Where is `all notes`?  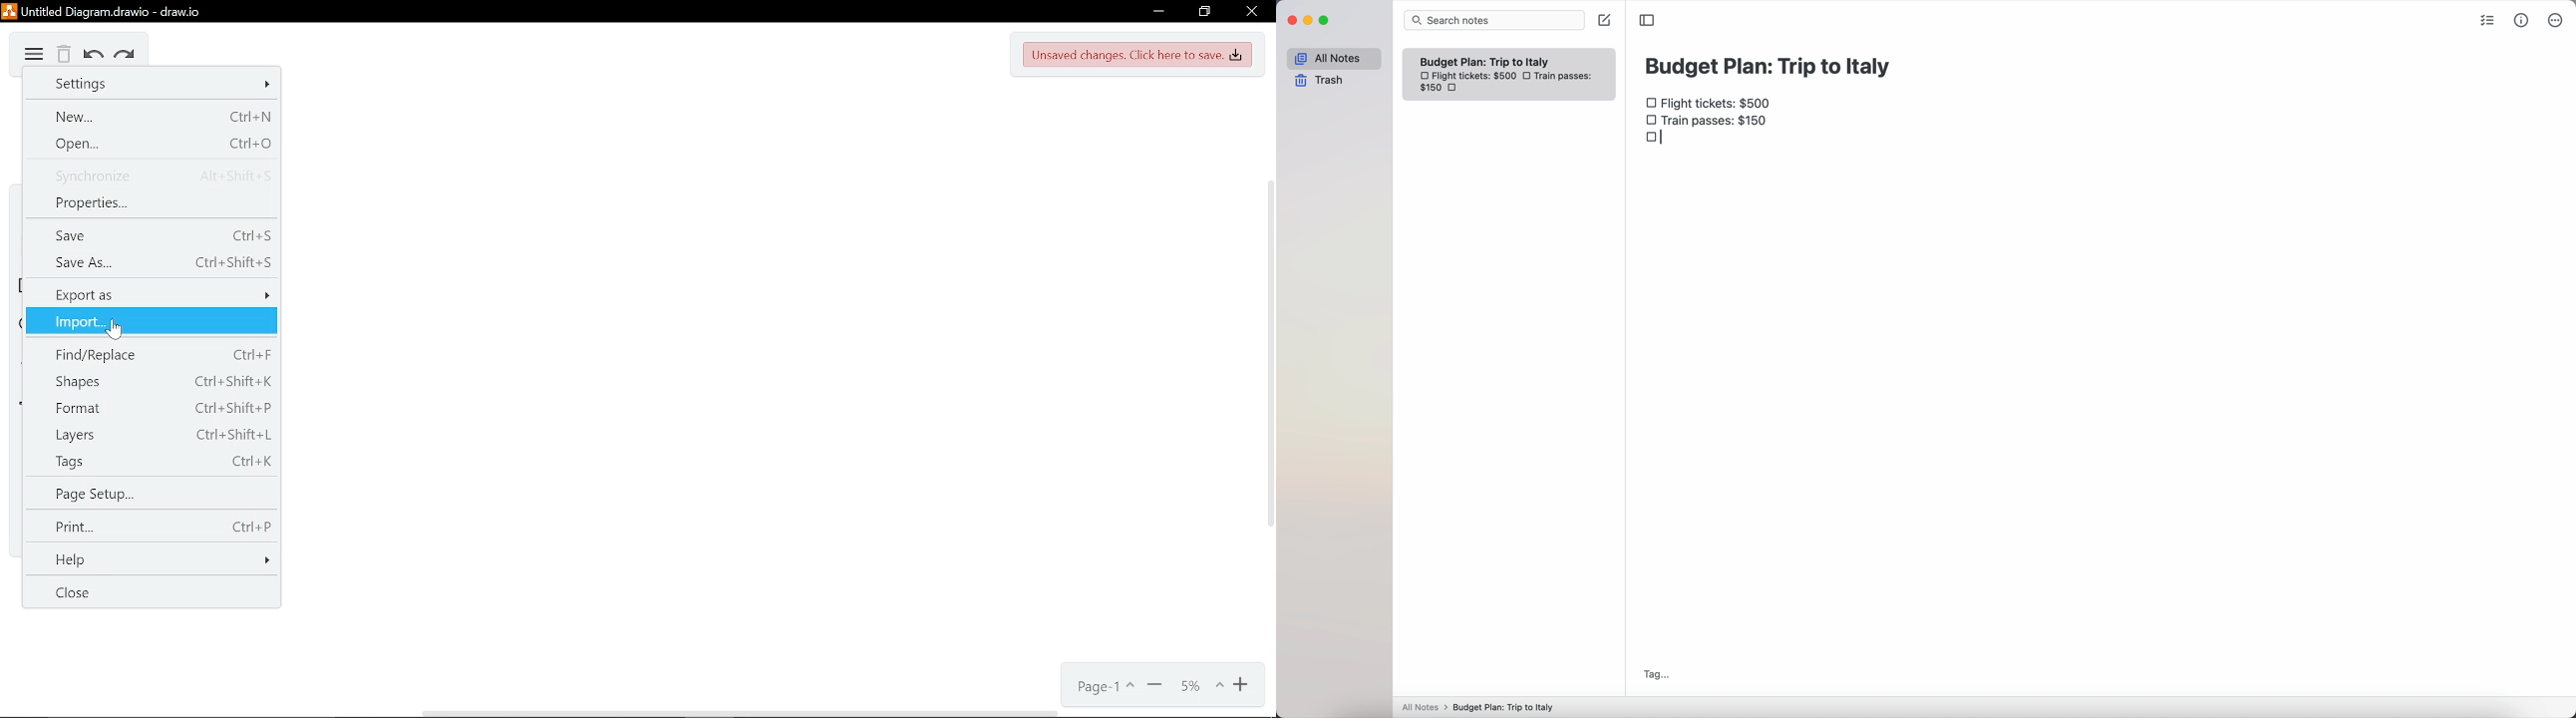 all notes is located at coordinates (1333, 58).